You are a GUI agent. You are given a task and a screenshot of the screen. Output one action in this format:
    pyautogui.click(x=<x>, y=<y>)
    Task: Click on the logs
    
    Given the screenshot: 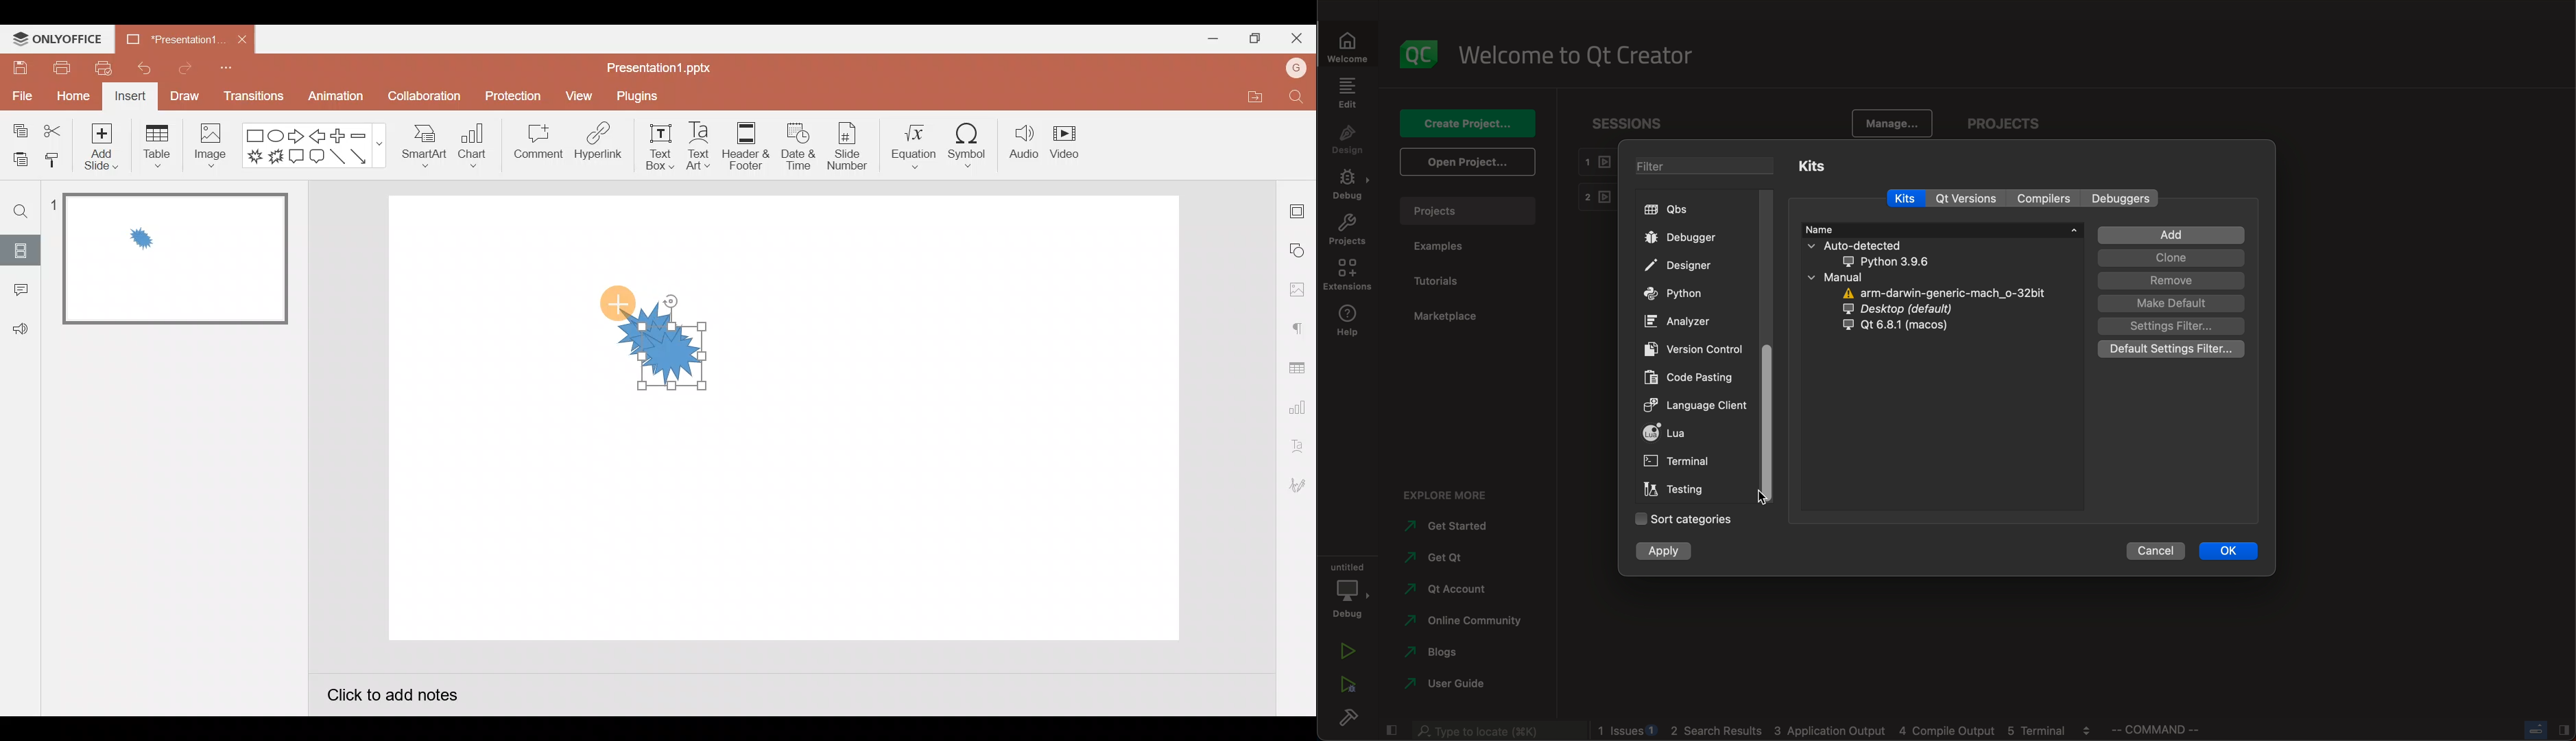 What is the action you would take?
    pyautogui.click(x=1847, y=731)
    